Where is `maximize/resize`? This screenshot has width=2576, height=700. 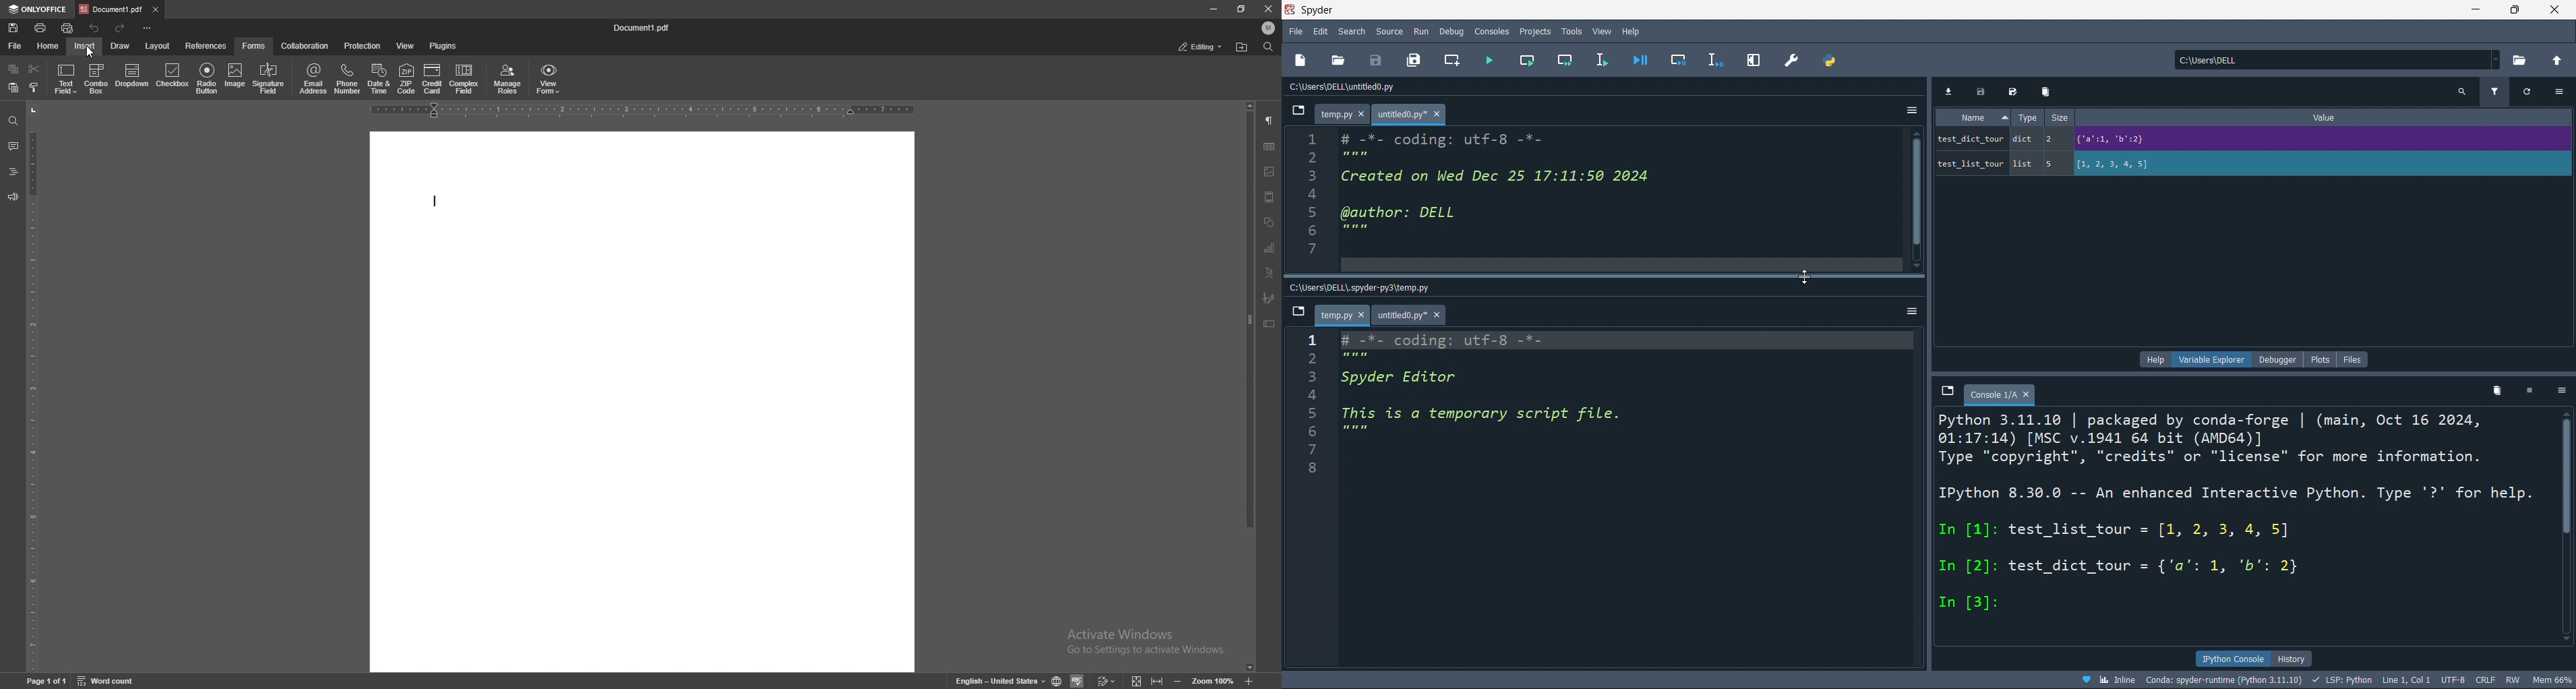
maximize/resize is located at coordinates (2515, 11).